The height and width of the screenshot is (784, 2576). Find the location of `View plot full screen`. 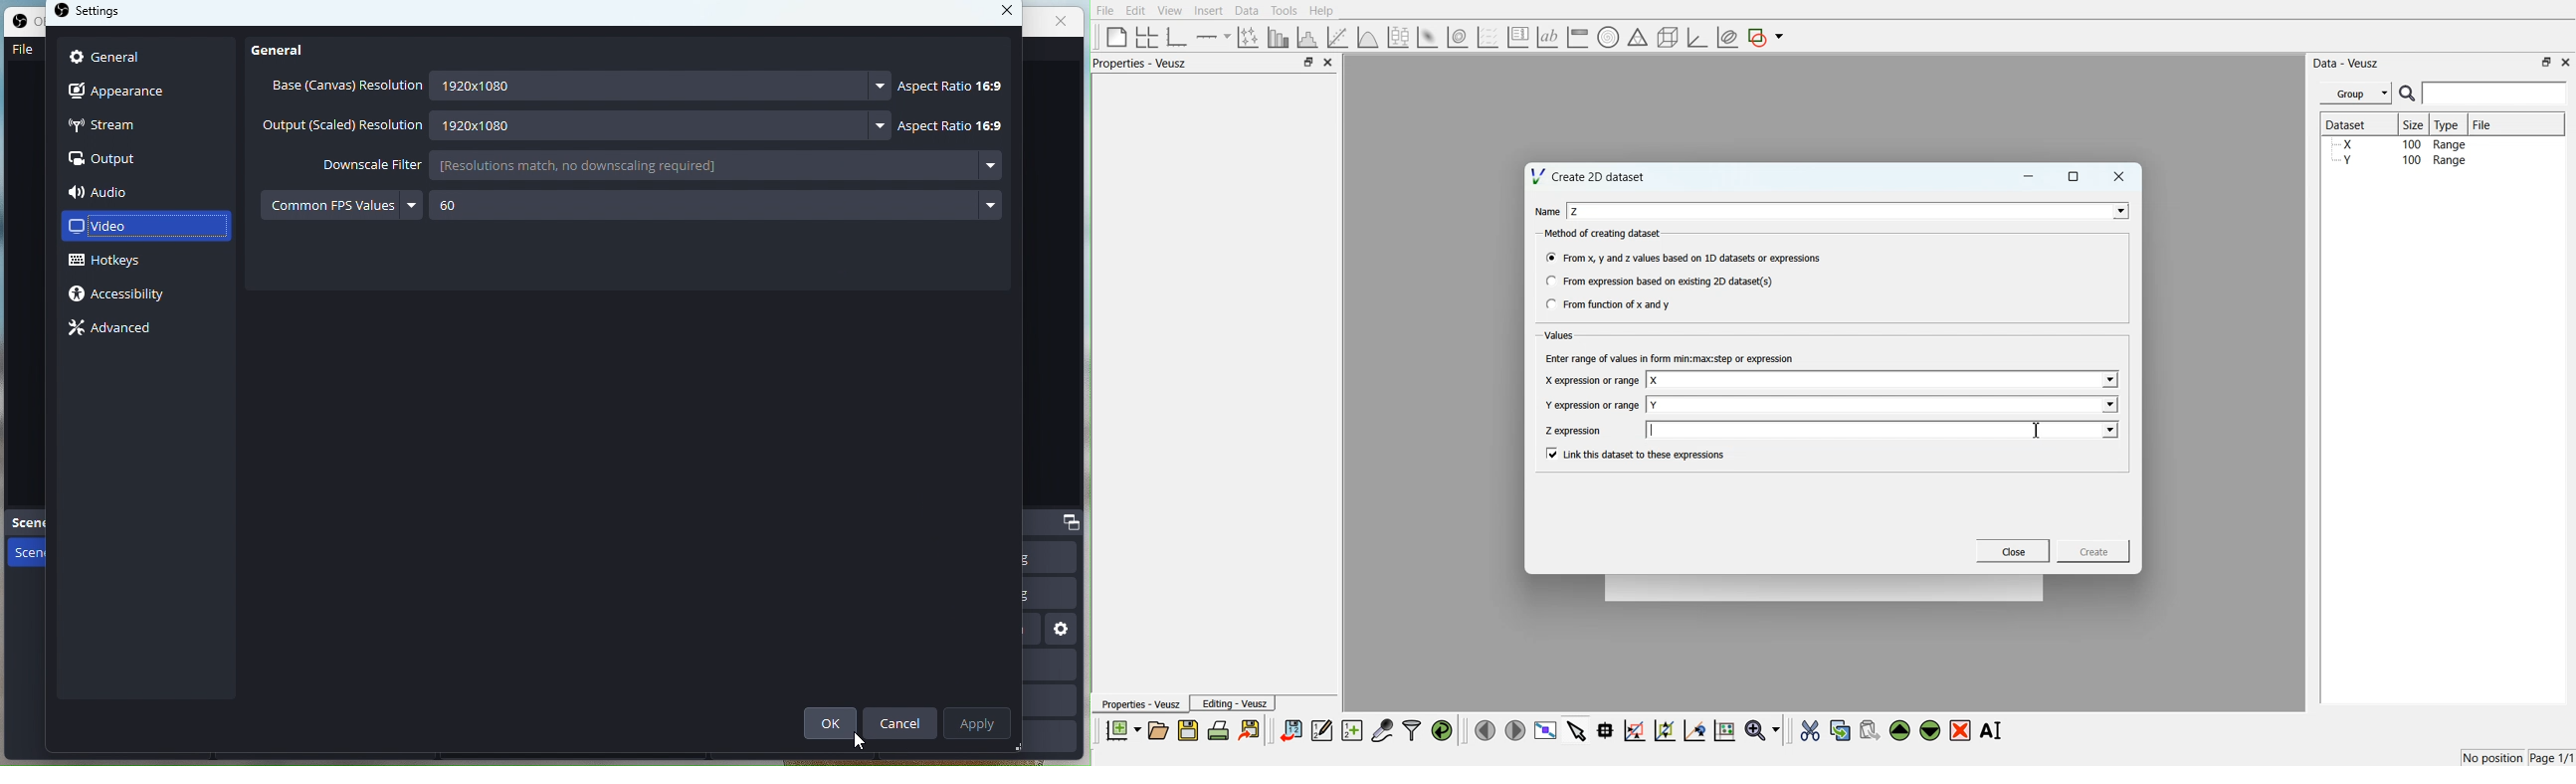

View plot full screen is located at coordinates (1546, 730).